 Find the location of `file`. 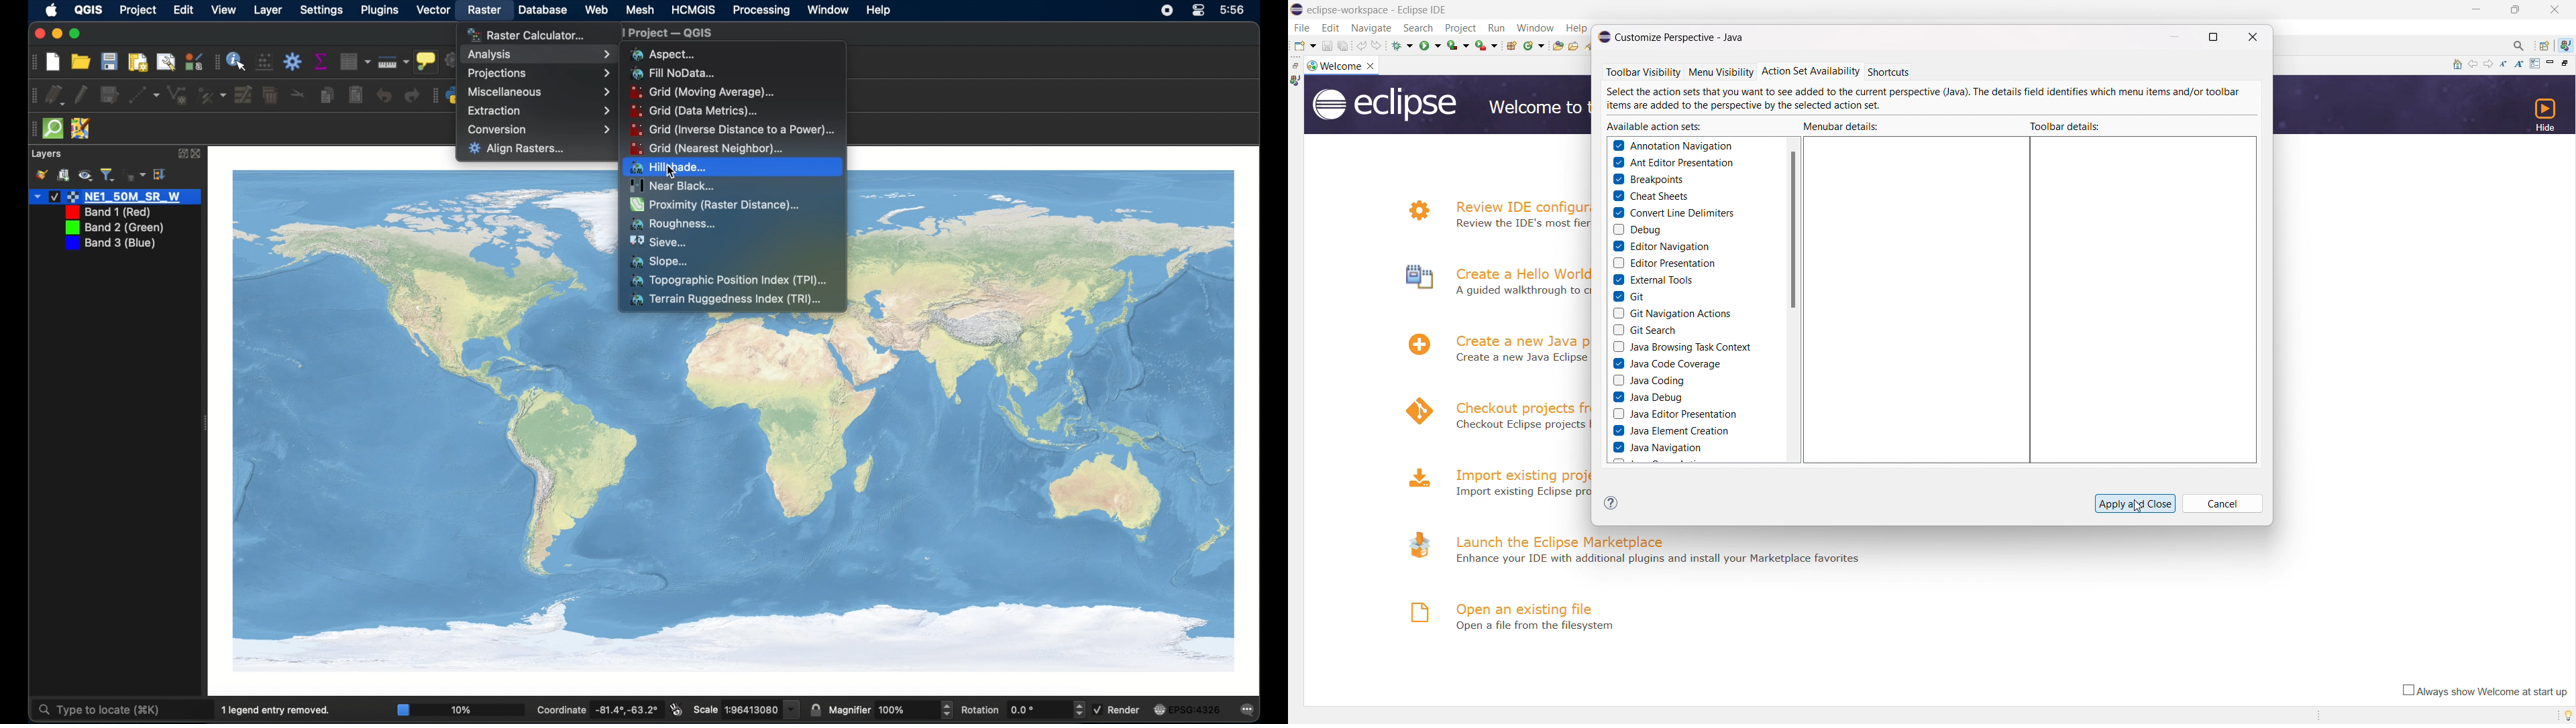

file is located at coordinates (1302, 27).